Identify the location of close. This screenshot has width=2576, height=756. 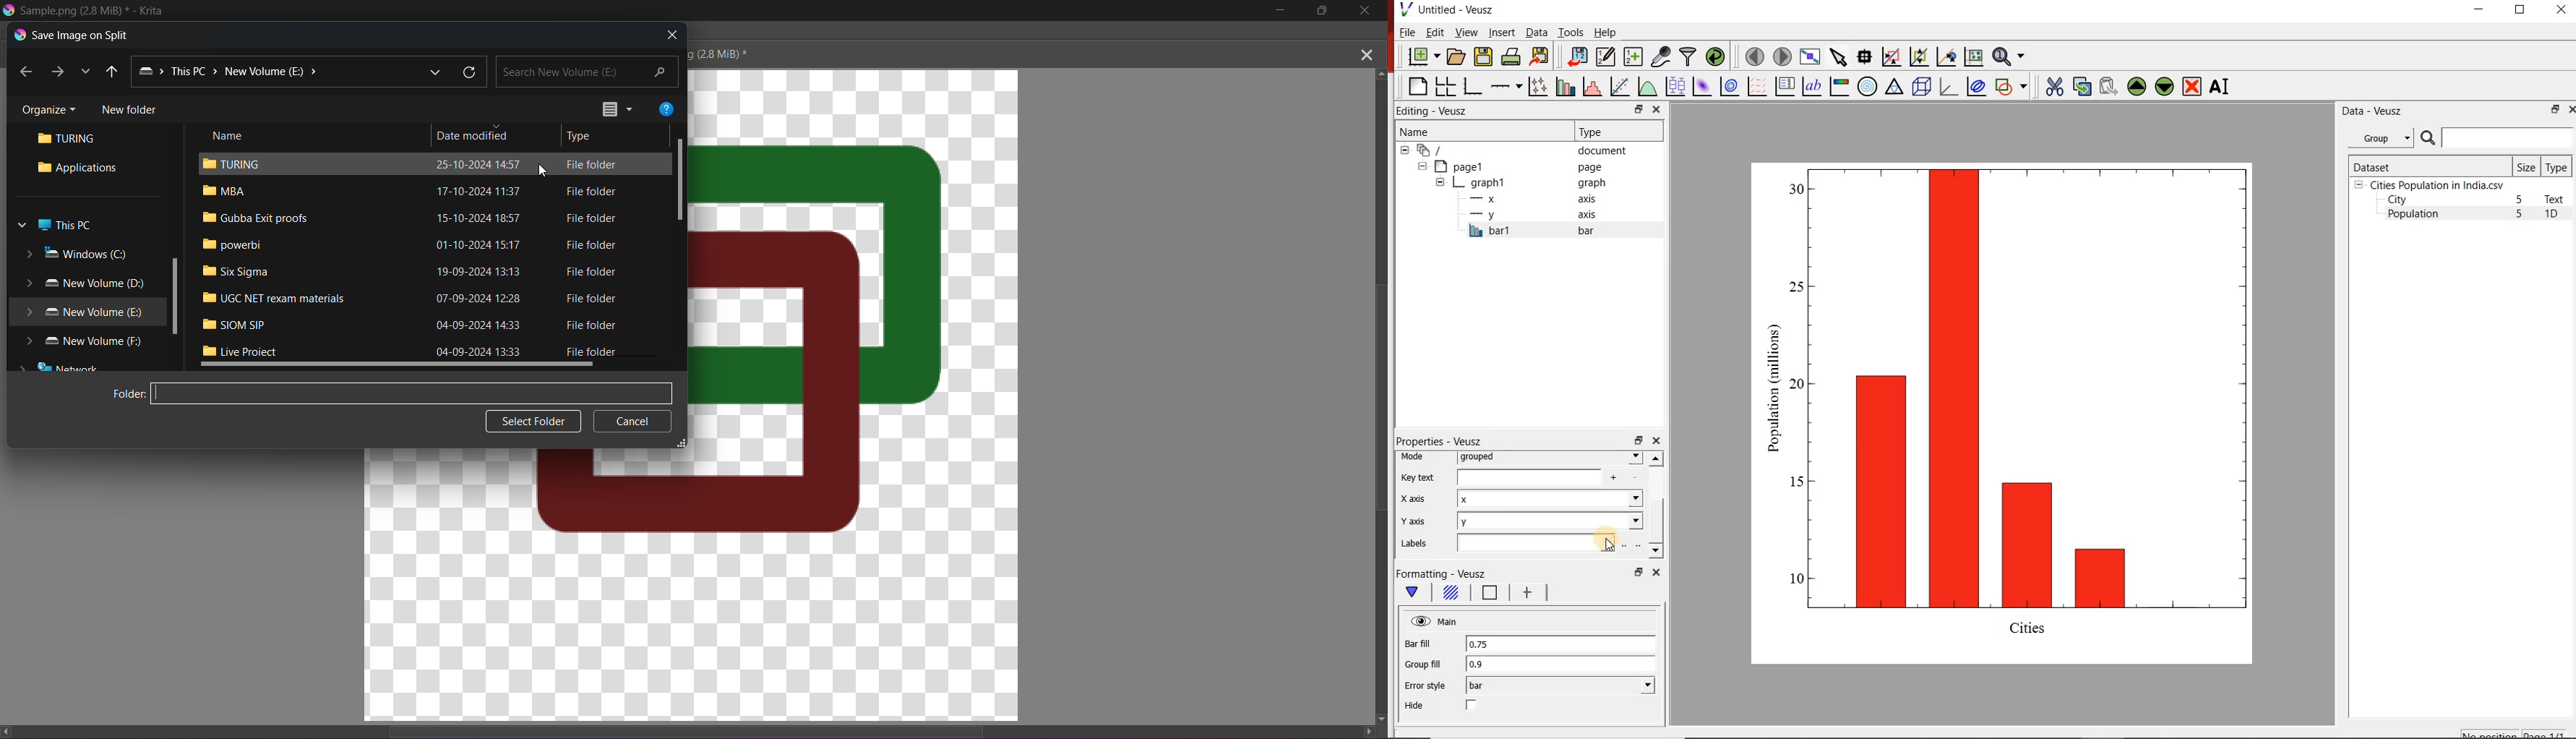
(1654, 572).